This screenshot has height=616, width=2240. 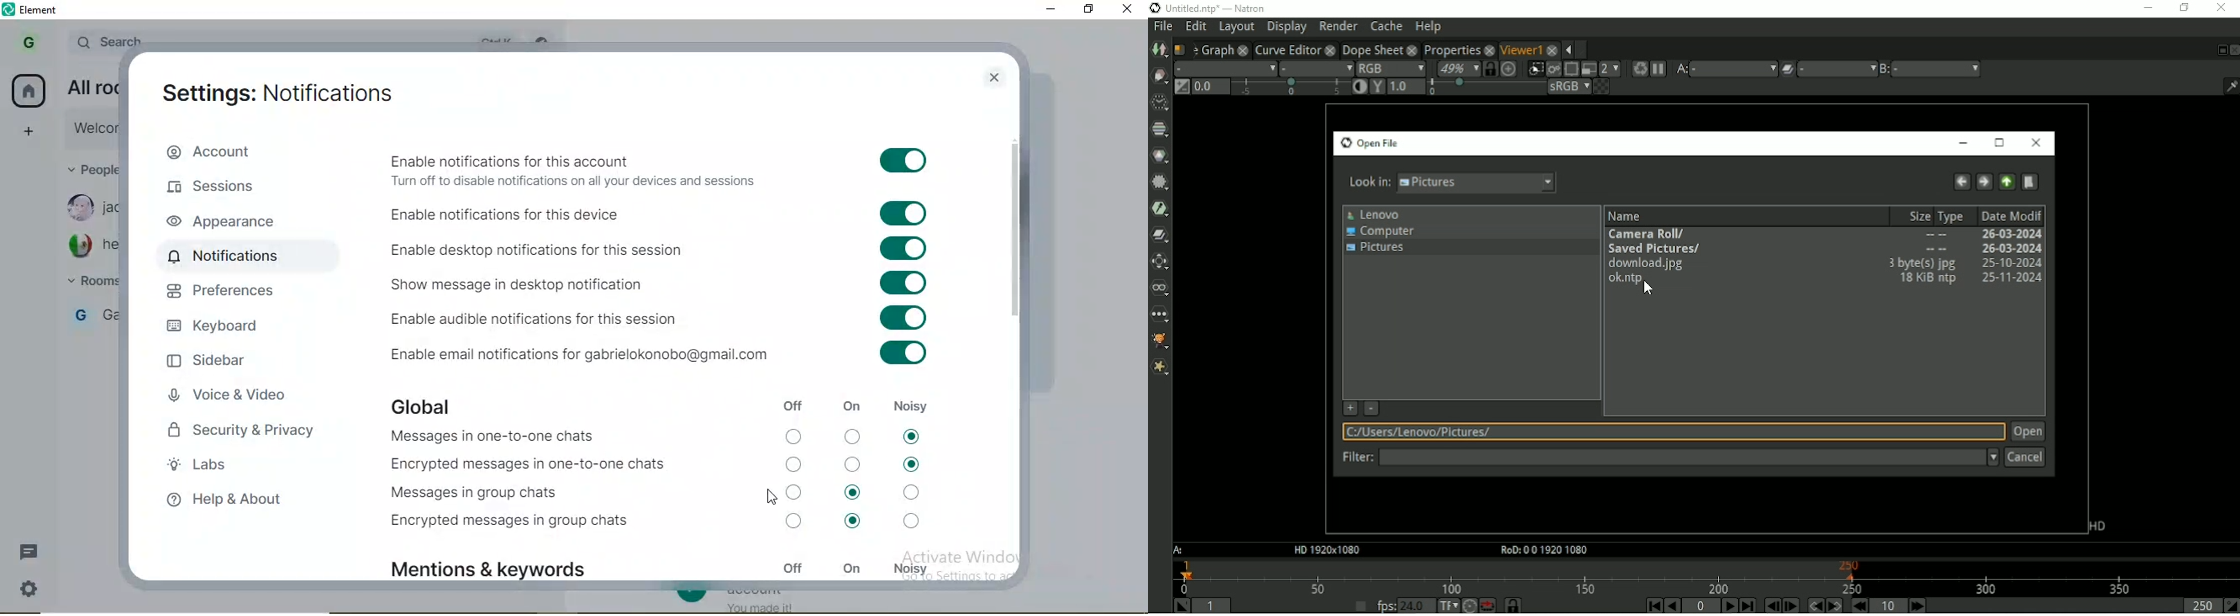 What do you see at coordinates (1787, 69) in the screenshot?
I see `Operation applied between viewer input A and B` at bounding box center [1787, 69].